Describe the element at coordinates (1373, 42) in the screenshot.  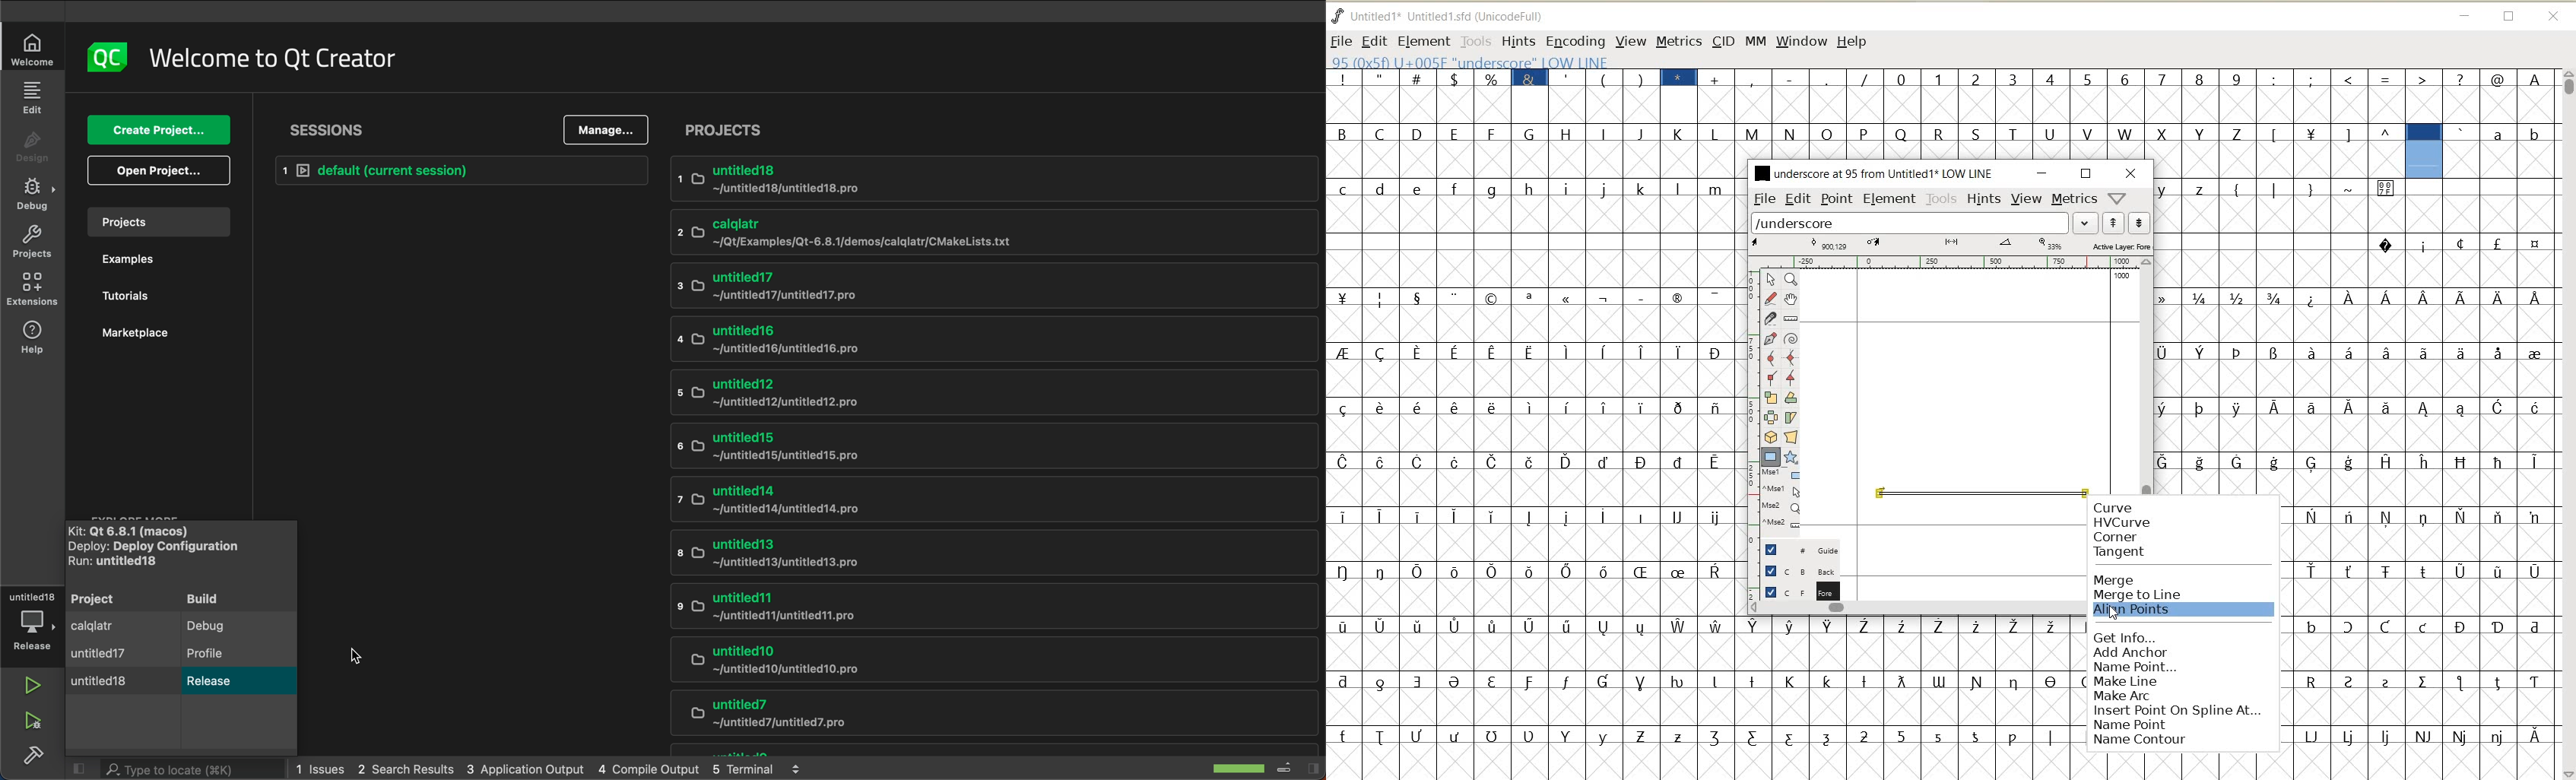
I see `EDIT` at that location.